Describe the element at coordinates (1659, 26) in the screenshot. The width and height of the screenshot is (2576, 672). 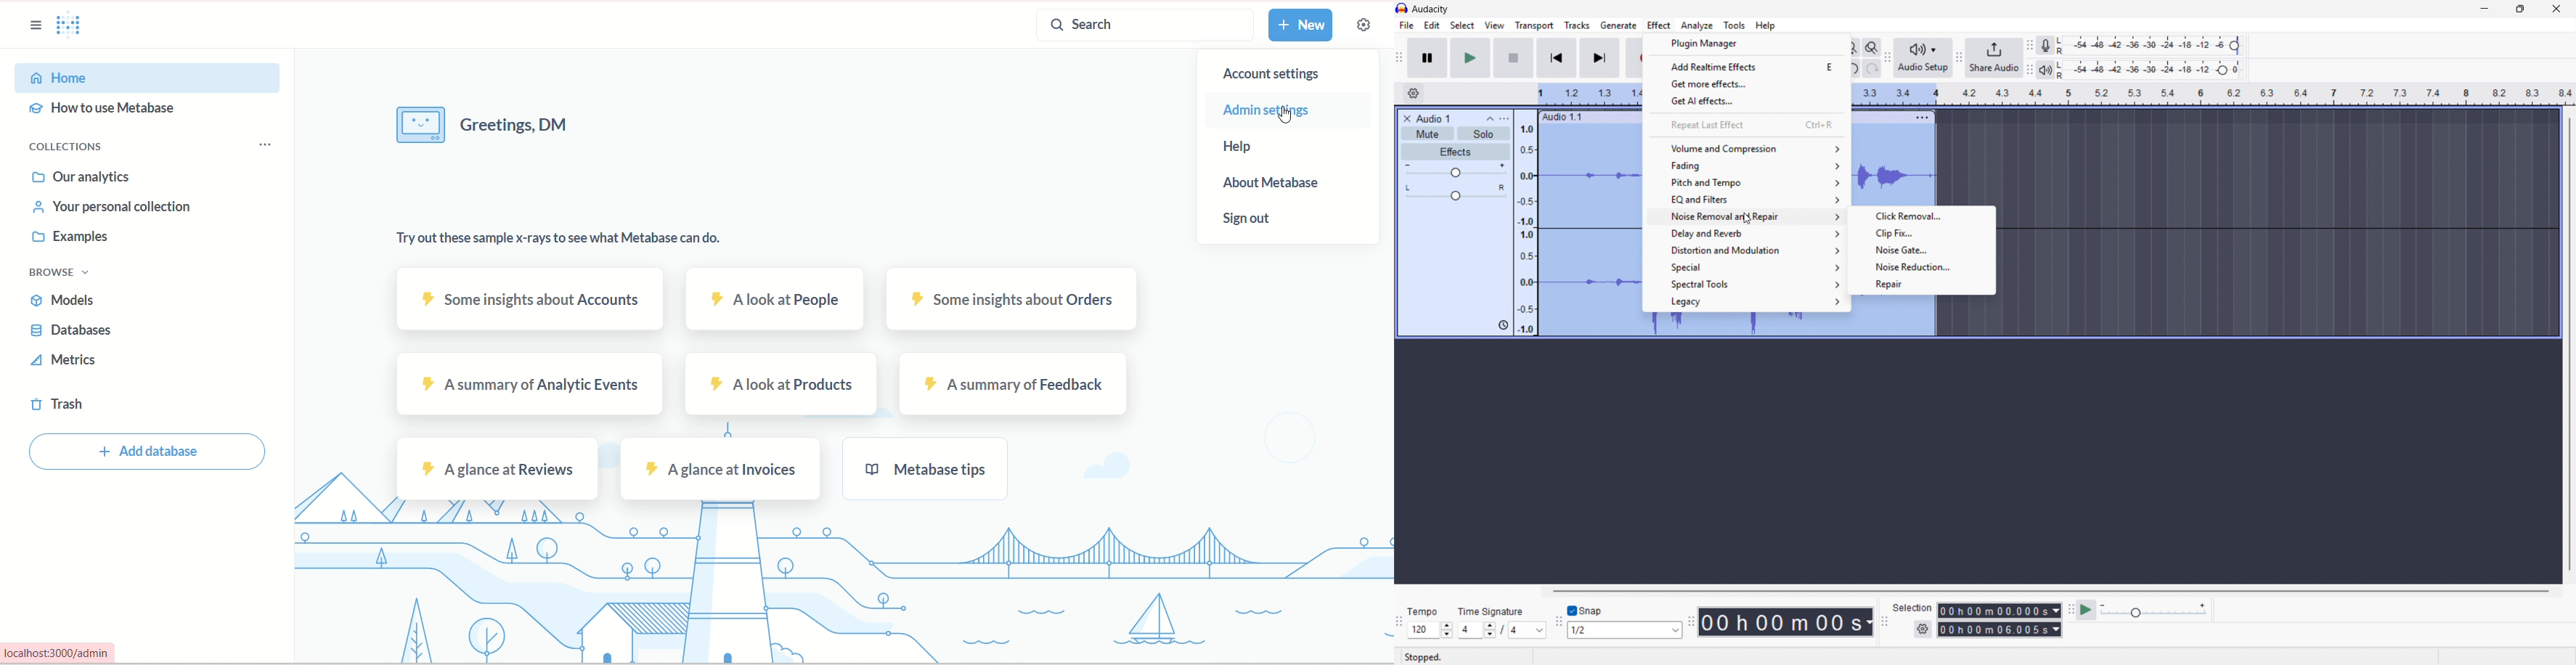
I see `Effect` at that location.